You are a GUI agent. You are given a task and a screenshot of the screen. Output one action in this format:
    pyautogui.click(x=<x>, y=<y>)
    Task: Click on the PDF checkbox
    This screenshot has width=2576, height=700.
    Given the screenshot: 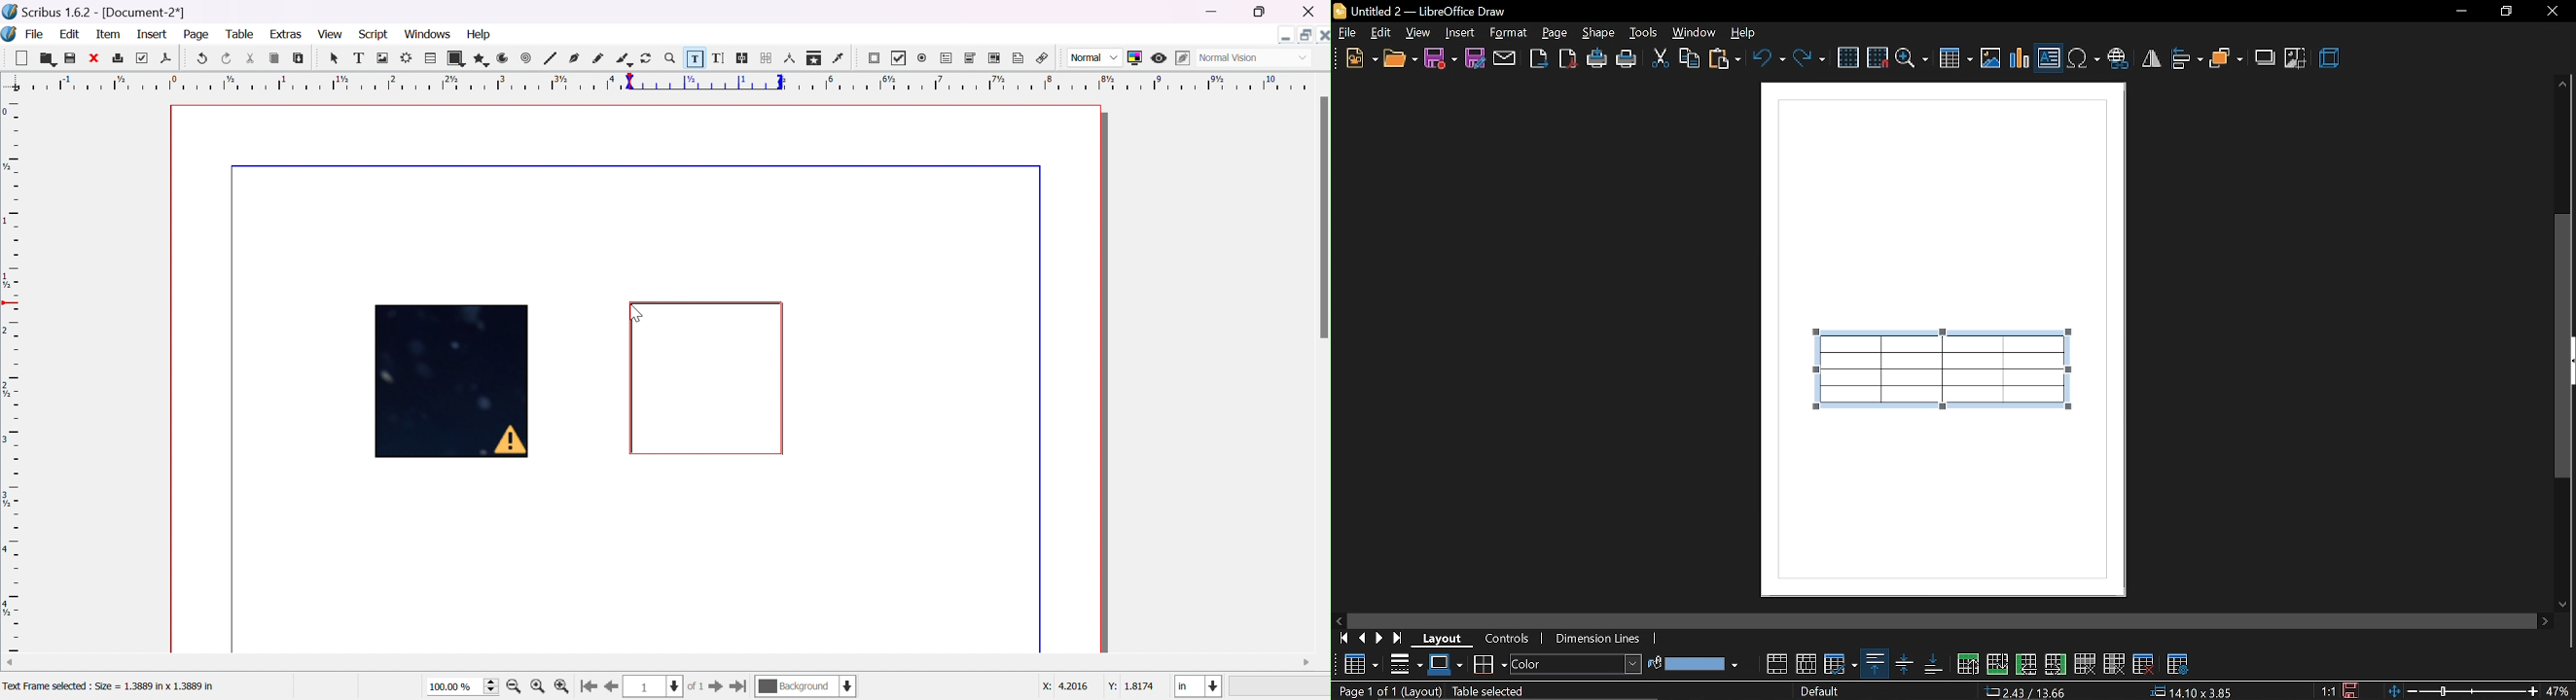 What is the action you would take?
    pyautogui.click(x=903, y=58)
    